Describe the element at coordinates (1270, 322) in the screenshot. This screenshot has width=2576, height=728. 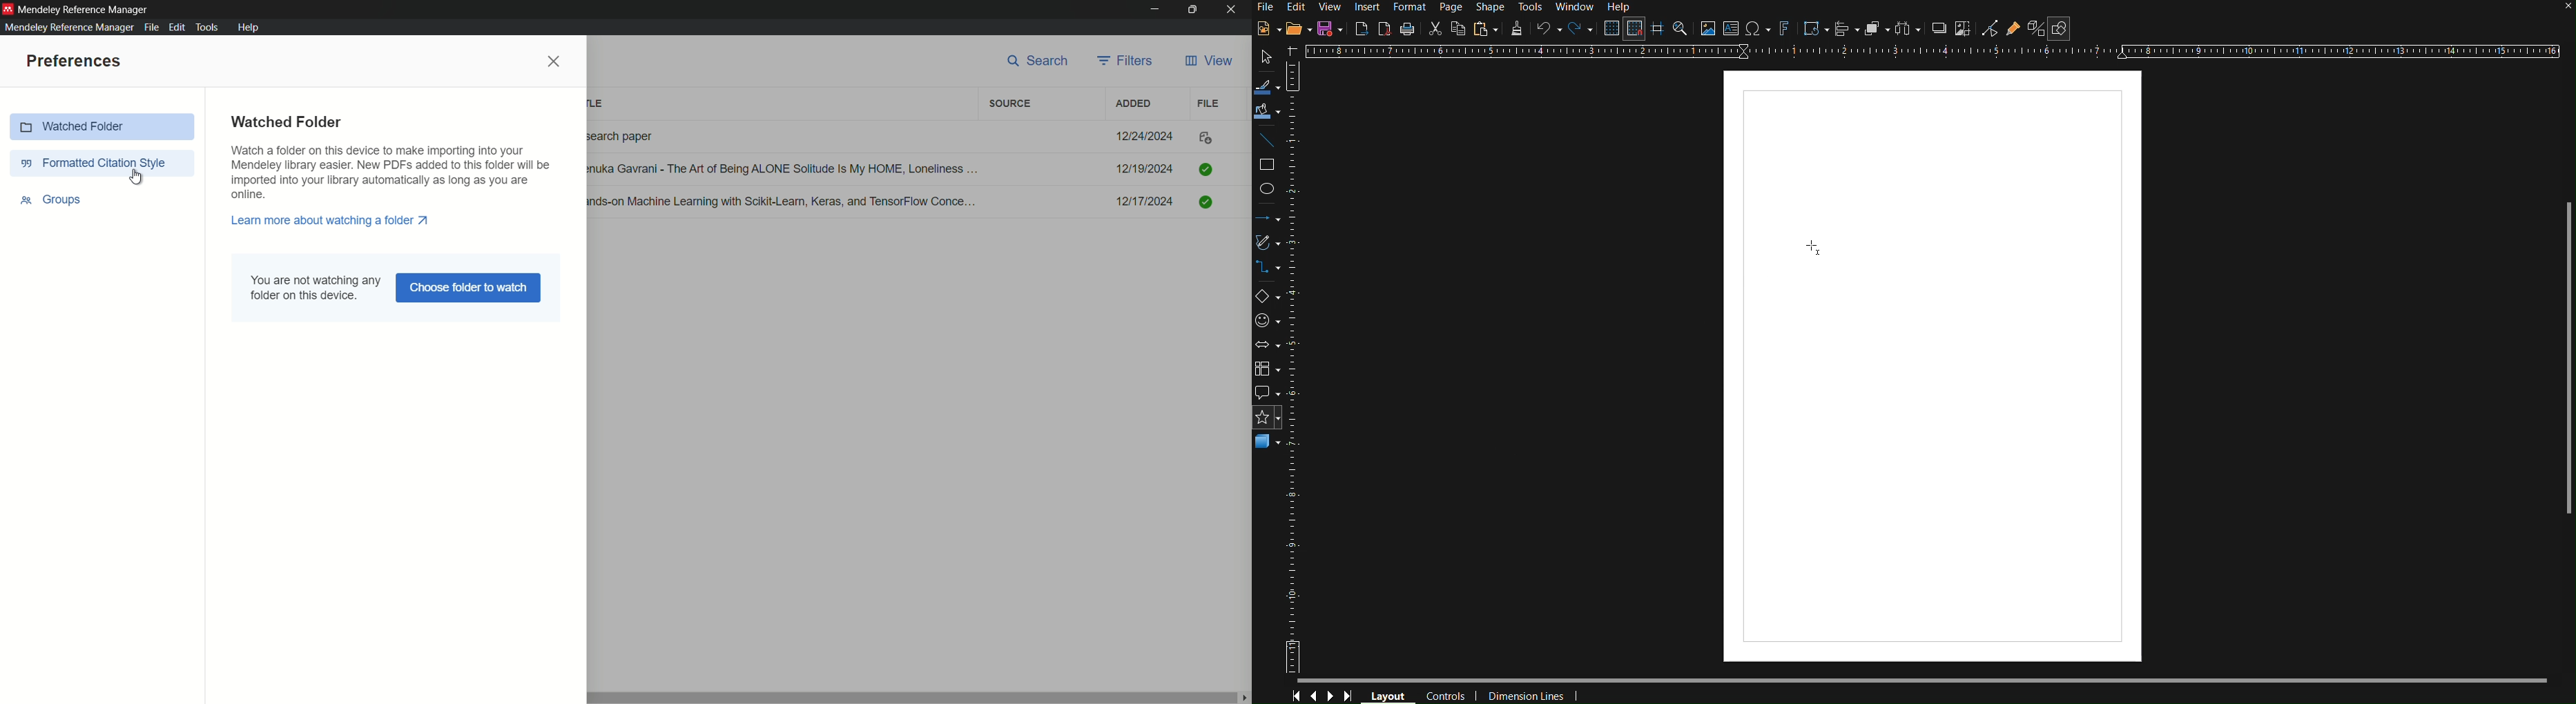
I see `Symbol Shapes` at that location.